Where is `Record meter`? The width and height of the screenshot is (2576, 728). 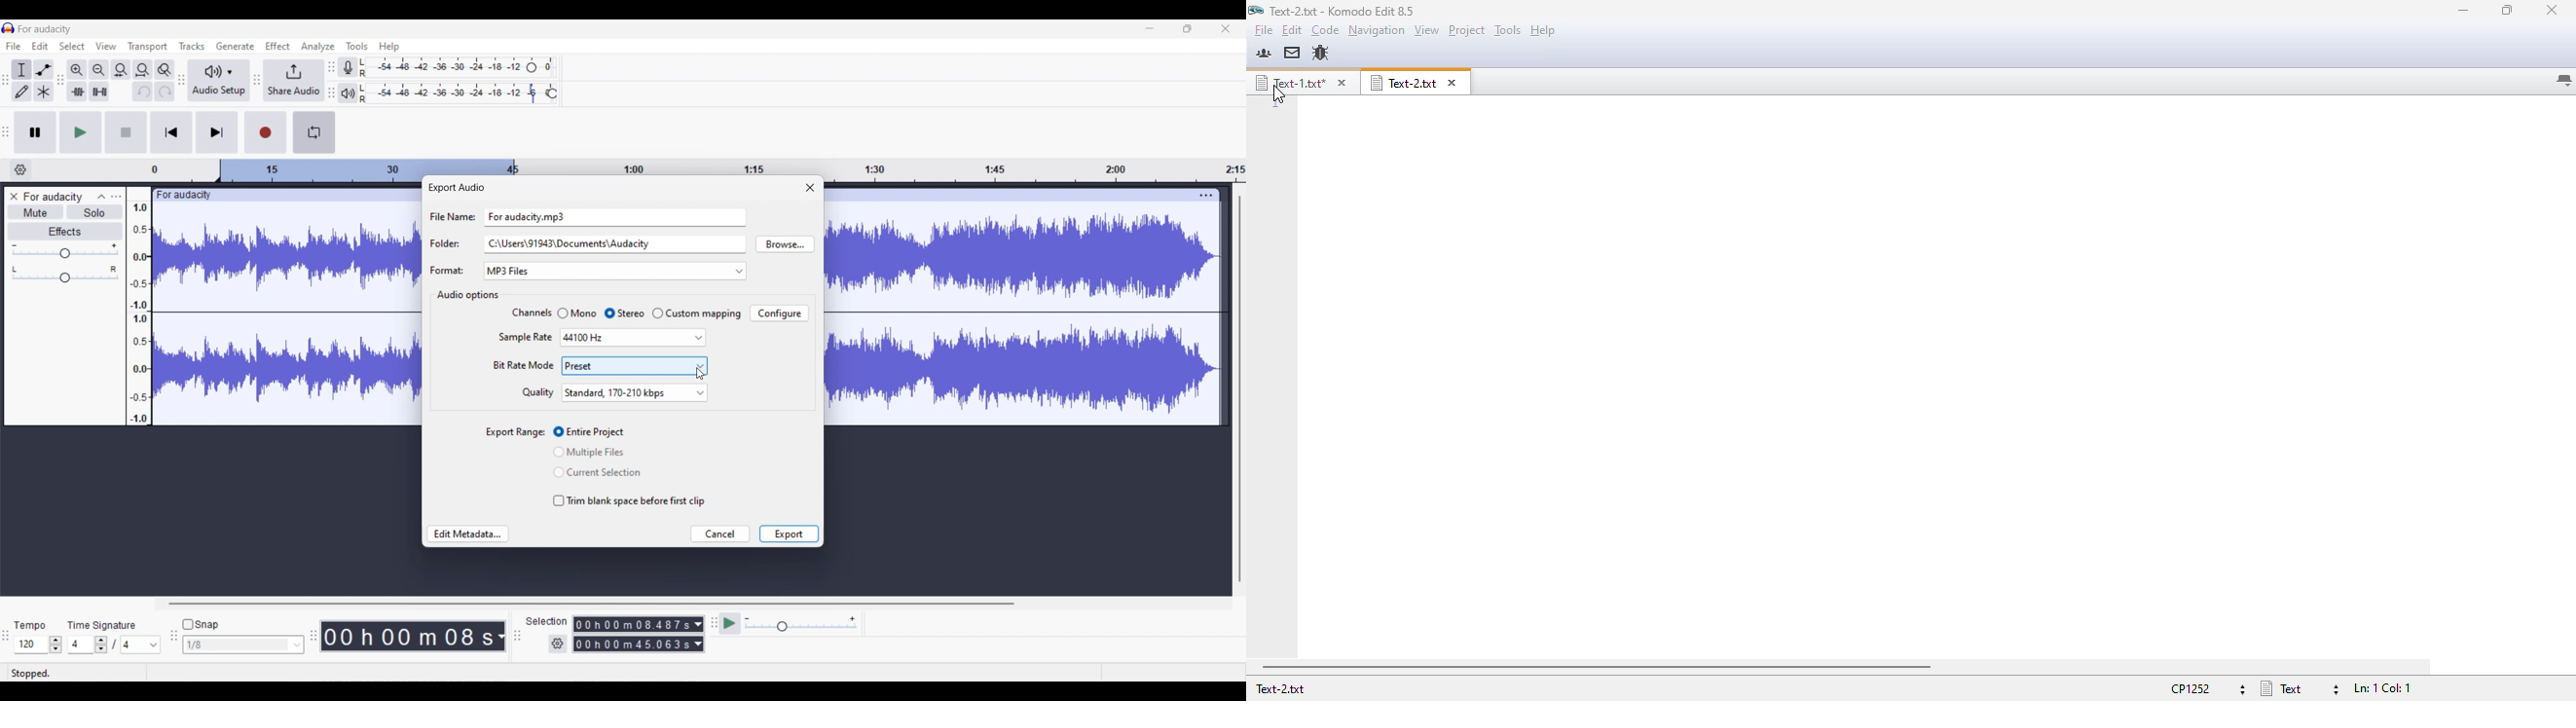
Record meter is located at coordinates (349, 68).